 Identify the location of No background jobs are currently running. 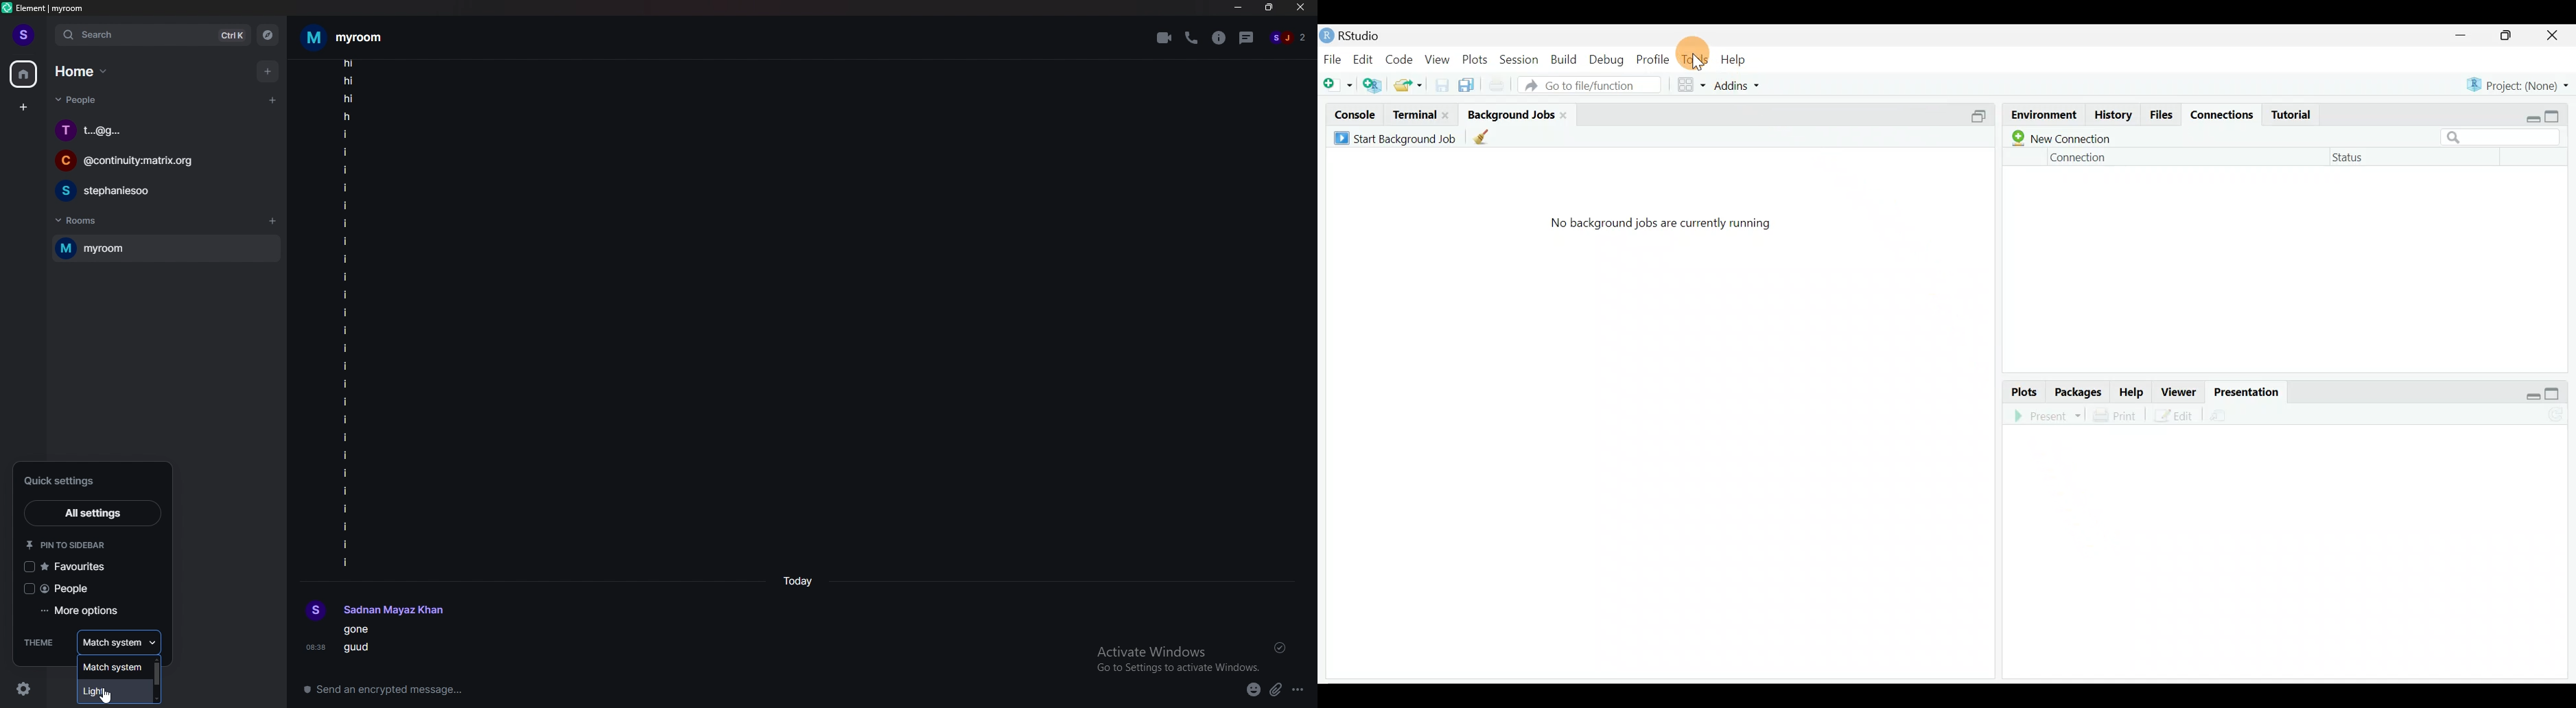
(1657, 226).